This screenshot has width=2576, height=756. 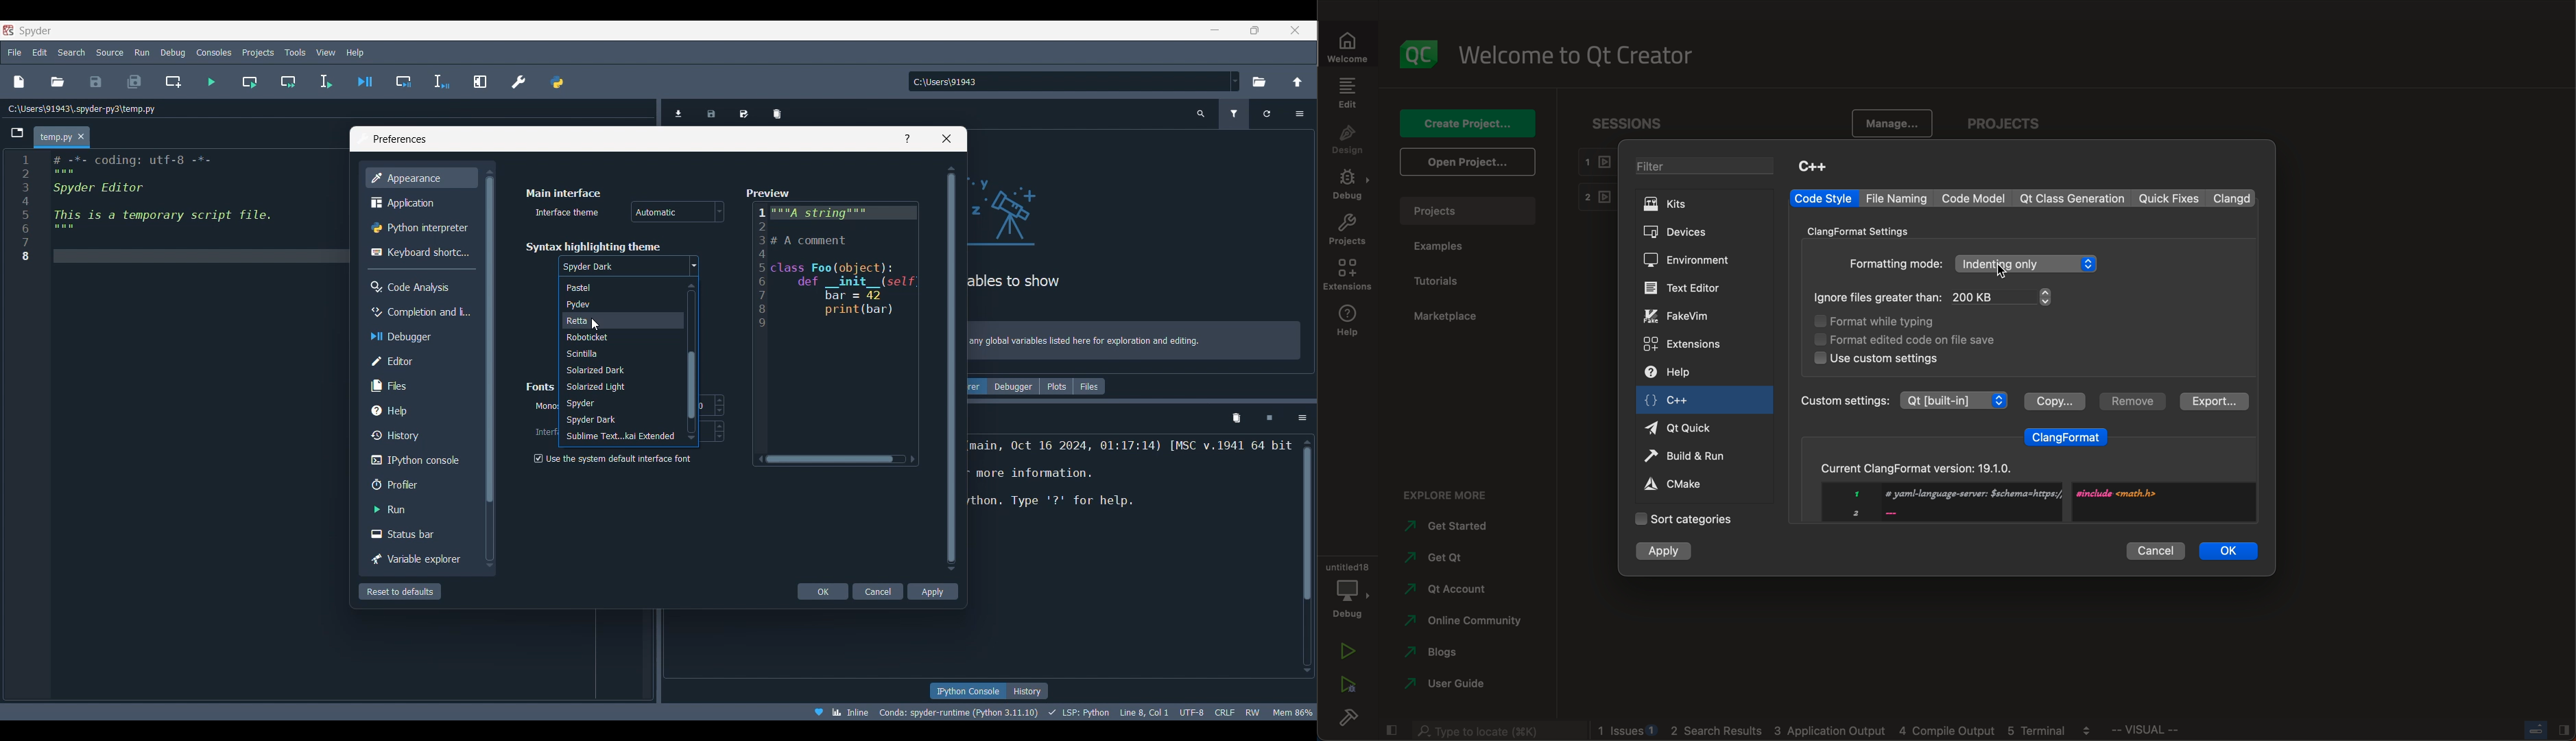 I want to click on Consoles menu, so click(x=214, y=51).